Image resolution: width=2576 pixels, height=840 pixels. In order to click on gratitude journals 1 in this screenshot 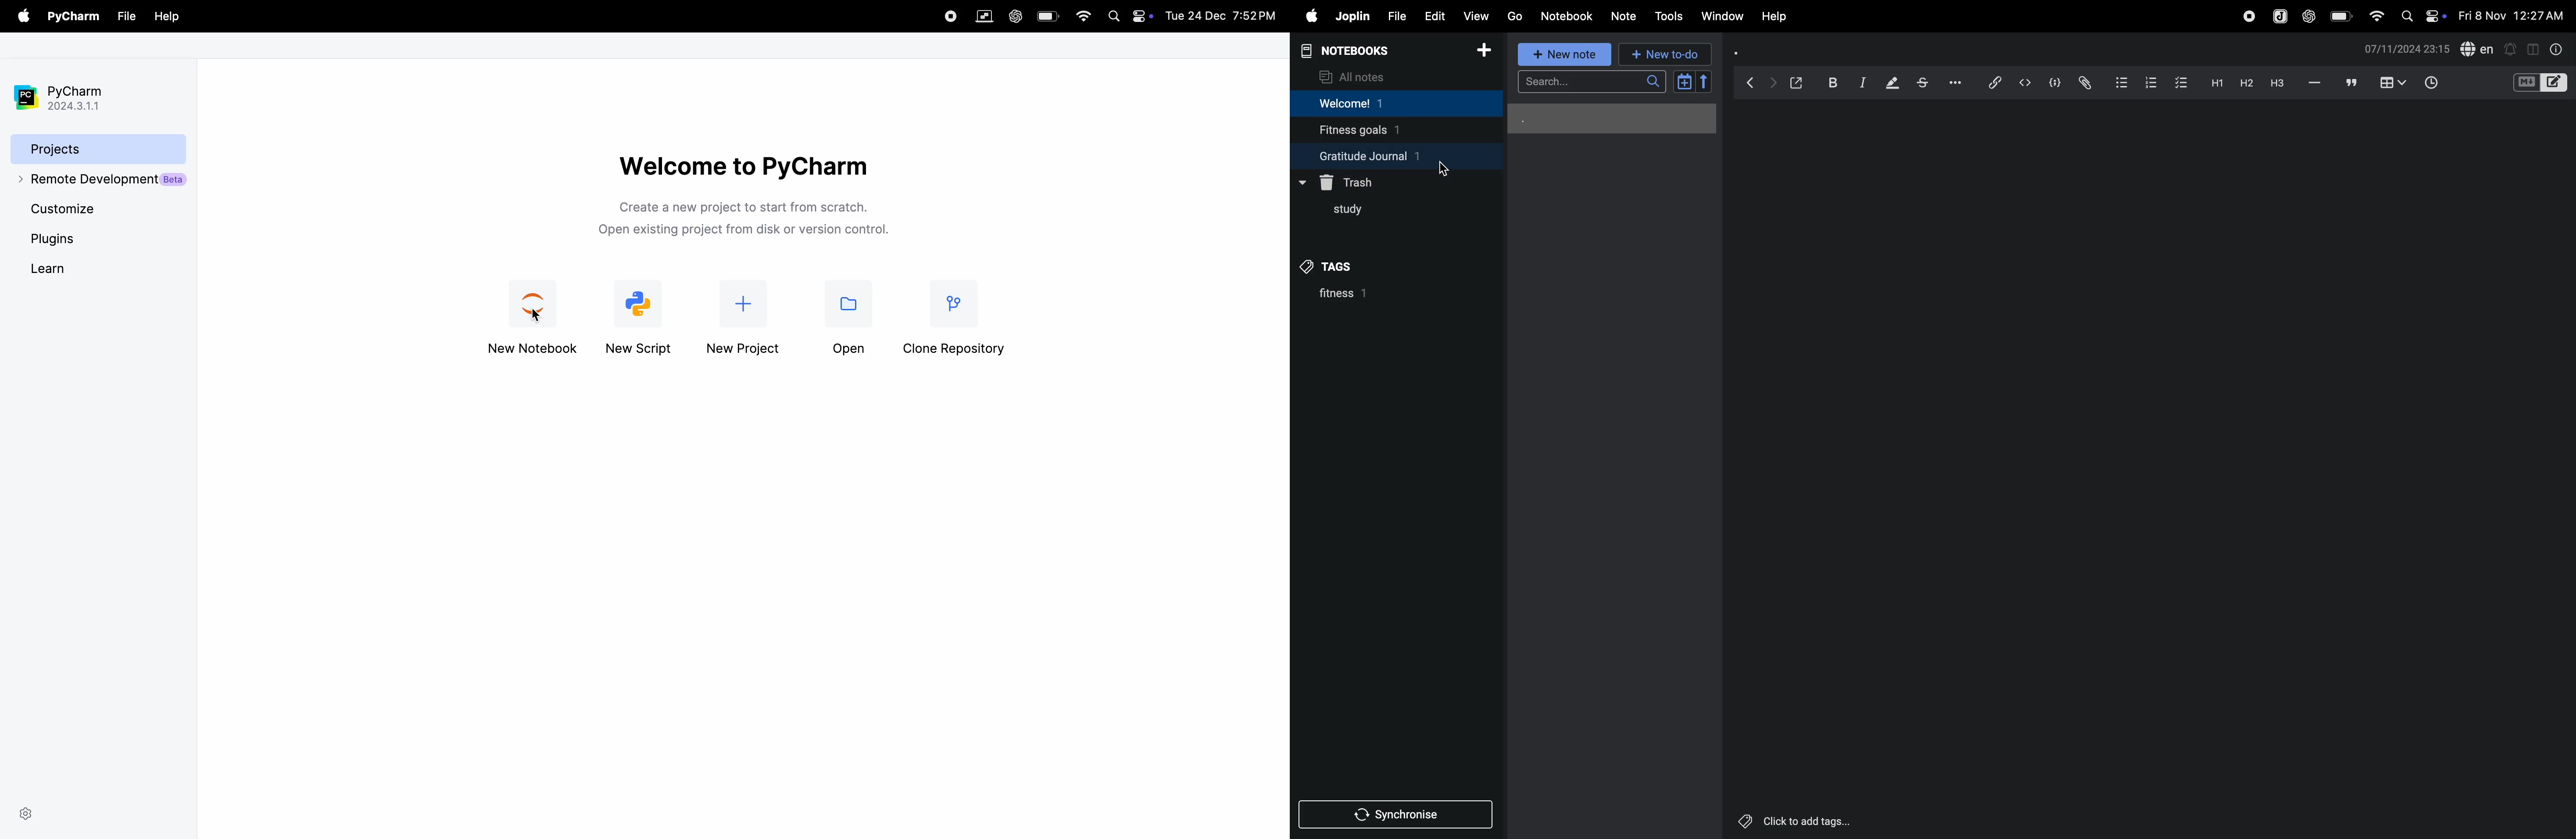, I will do `click(1386, 156)`.